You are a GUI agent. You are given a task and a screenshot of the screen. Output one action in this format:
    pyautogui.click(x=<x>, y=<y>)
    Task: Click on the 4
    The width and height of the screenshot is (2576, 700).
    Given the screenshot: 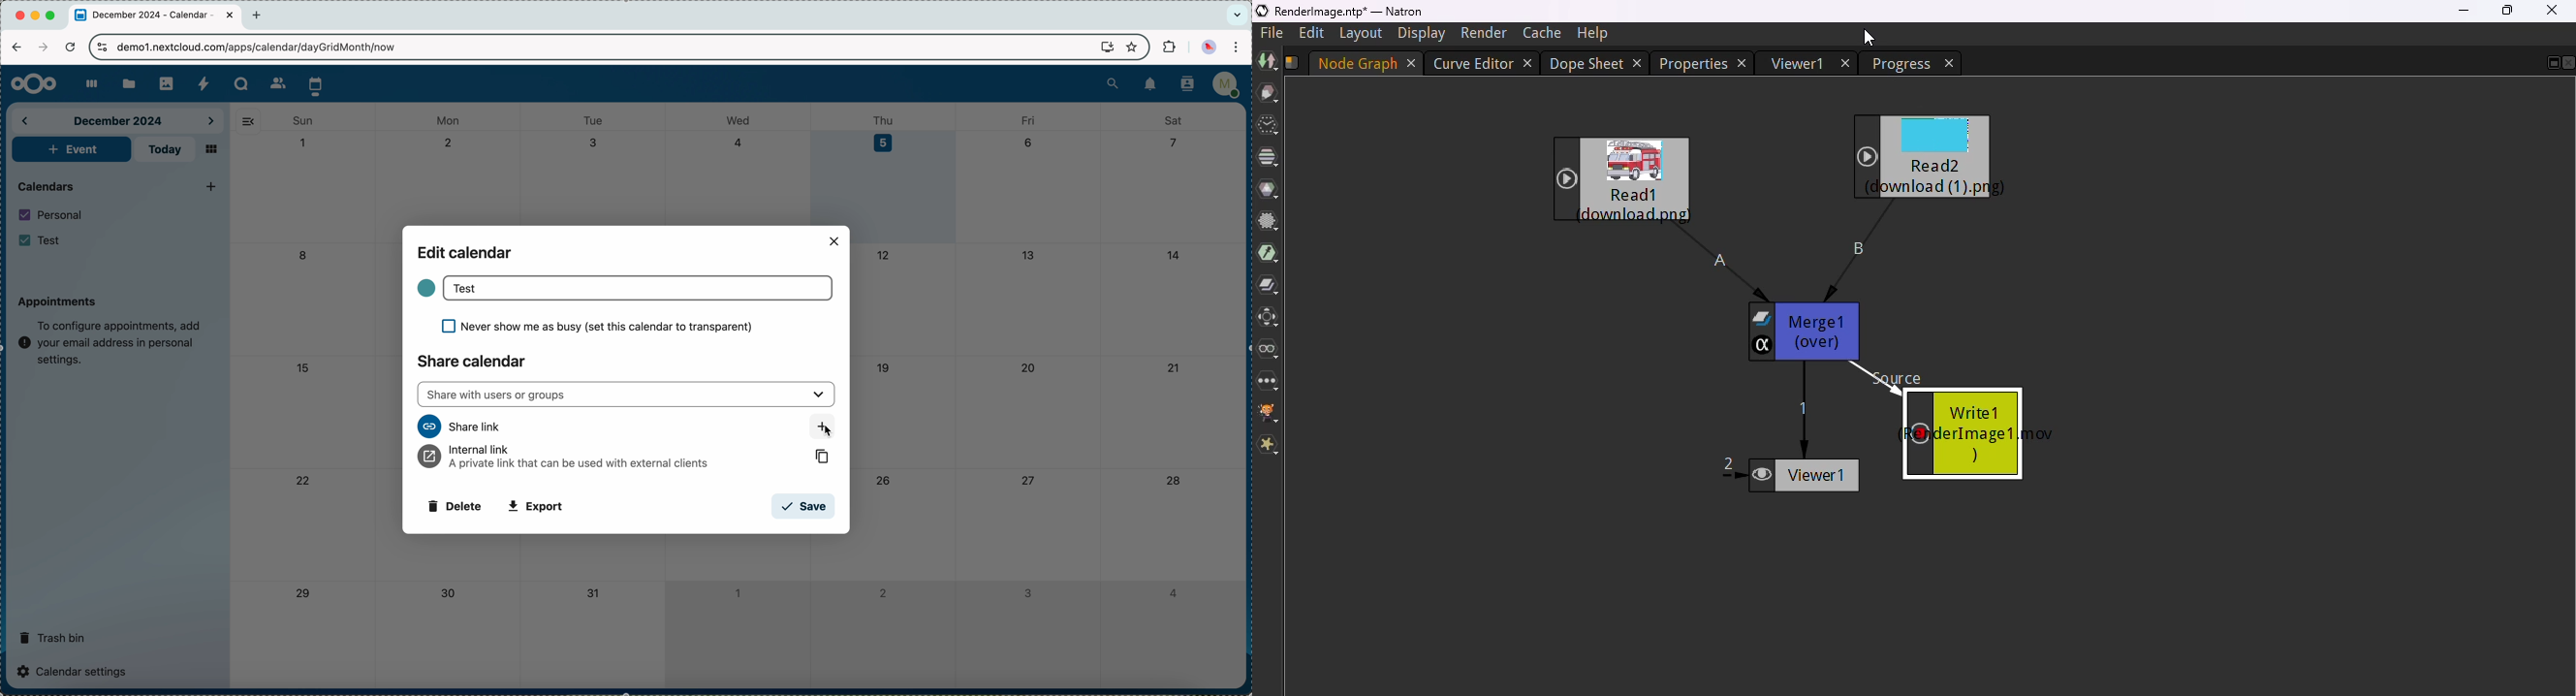 What is the action you would take?
    pyautogui.click(x=1172, y=593)
    